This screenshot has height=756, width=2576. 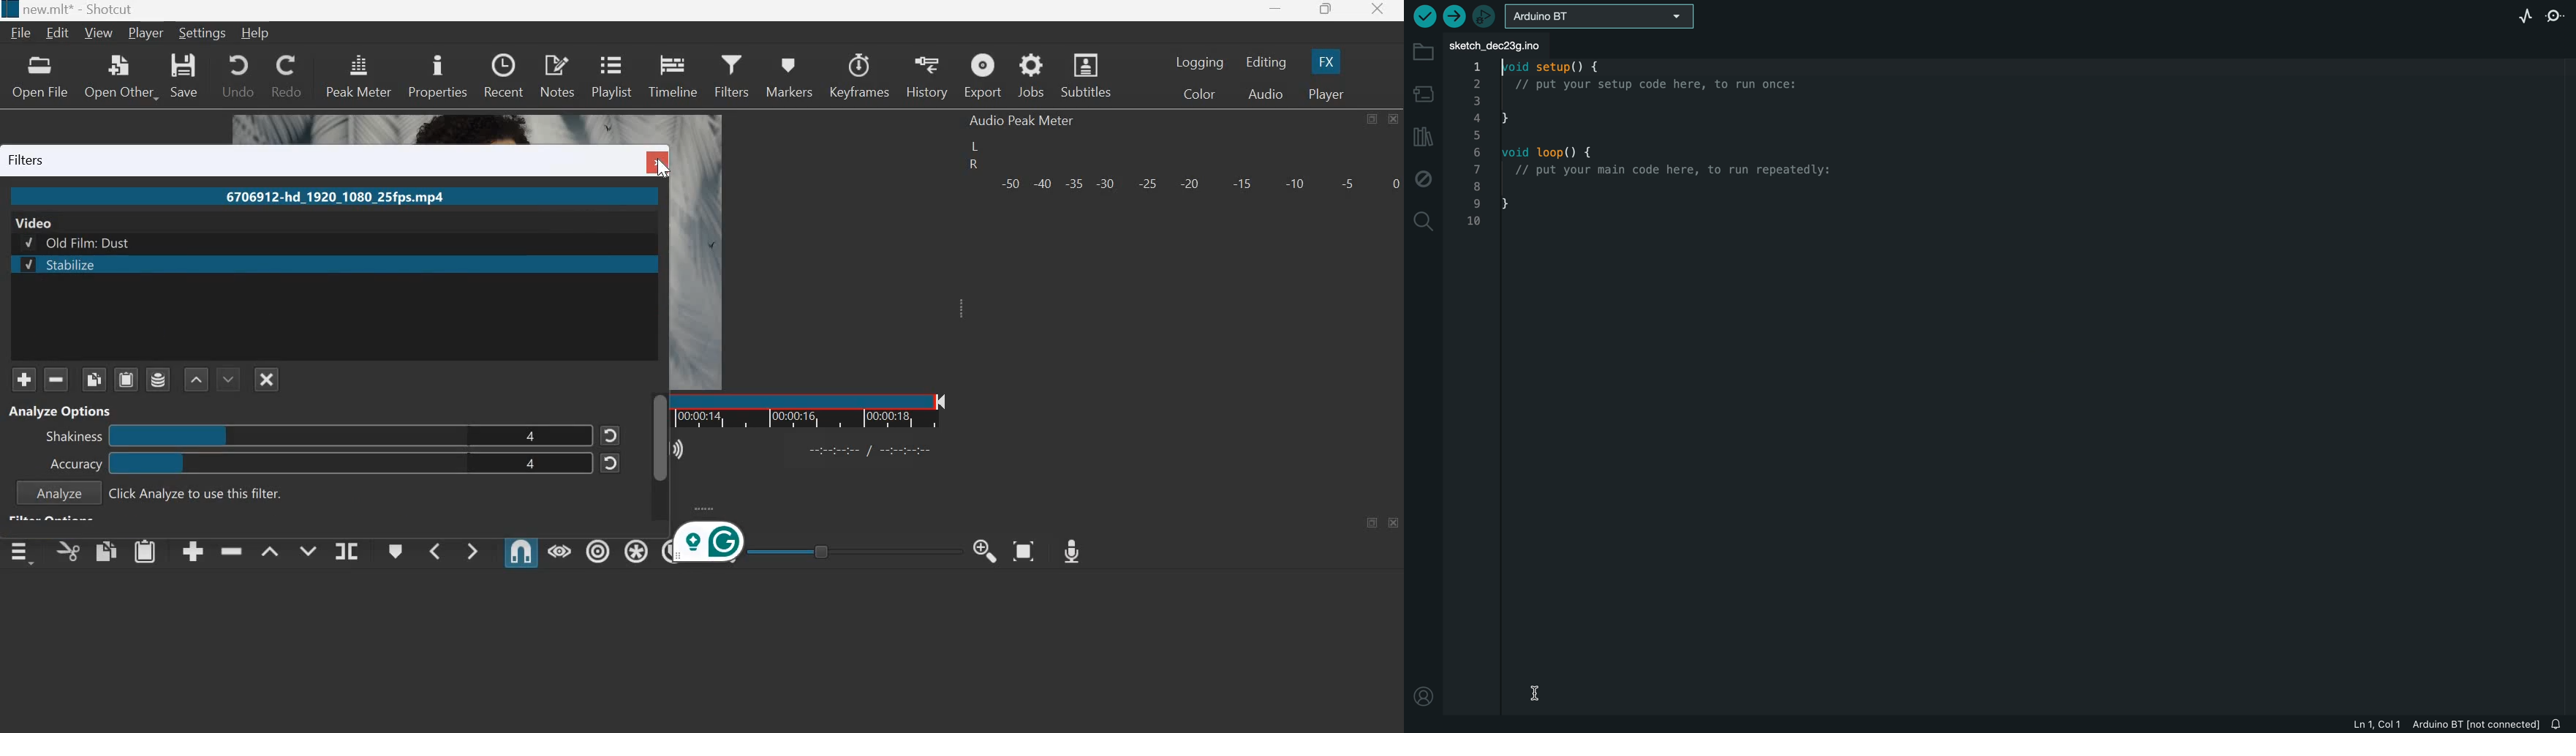 What do you see at coordinates (1423, 16) in the screenshot?
I see `verify` at bounding box center [1423, 16].